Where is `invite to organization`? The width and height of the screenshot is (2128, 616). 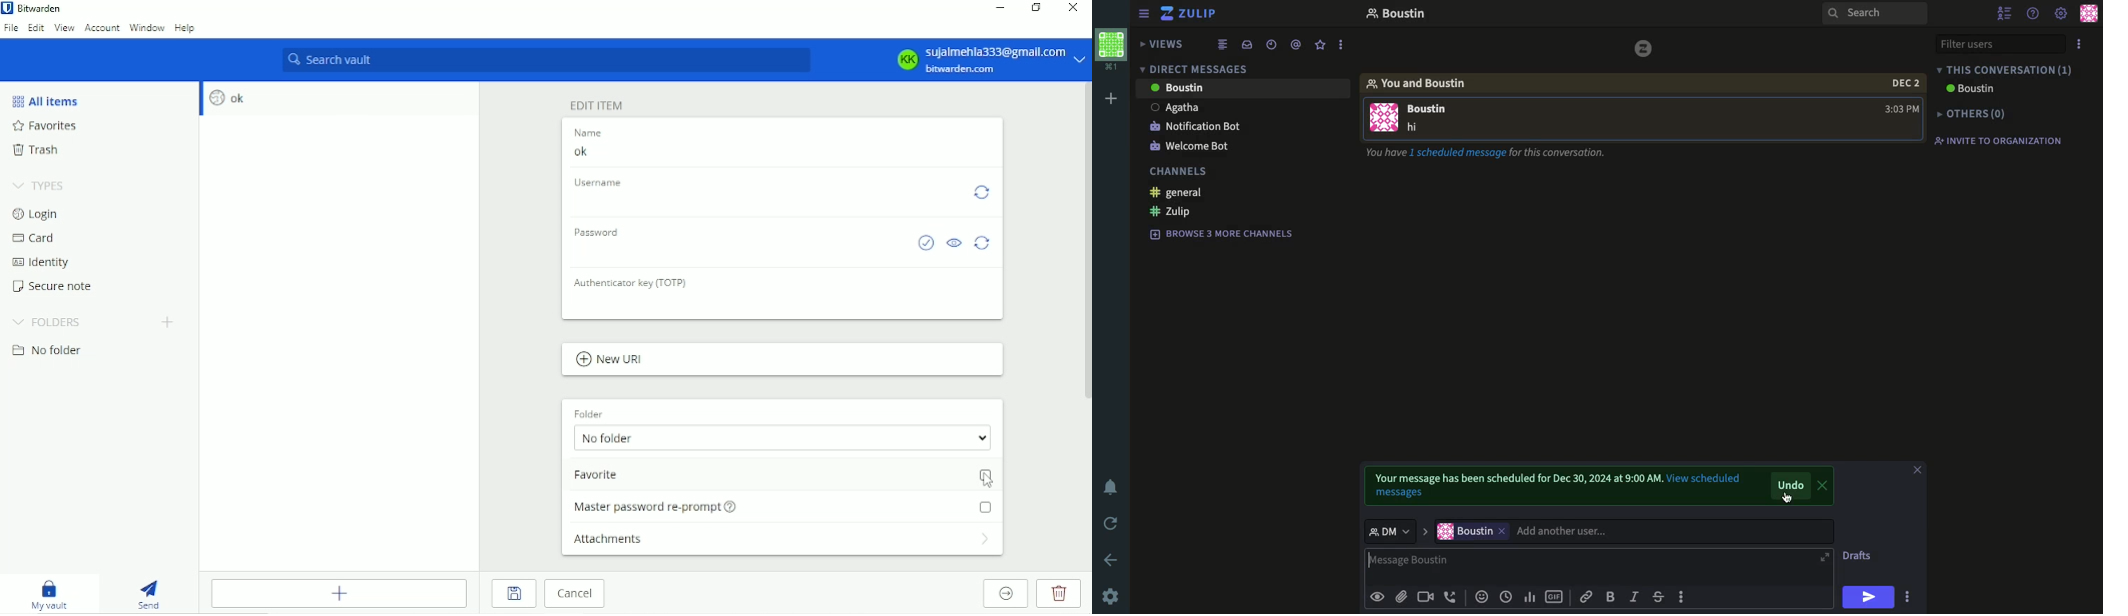
invite to organization is located at coordinates (2005, 140).